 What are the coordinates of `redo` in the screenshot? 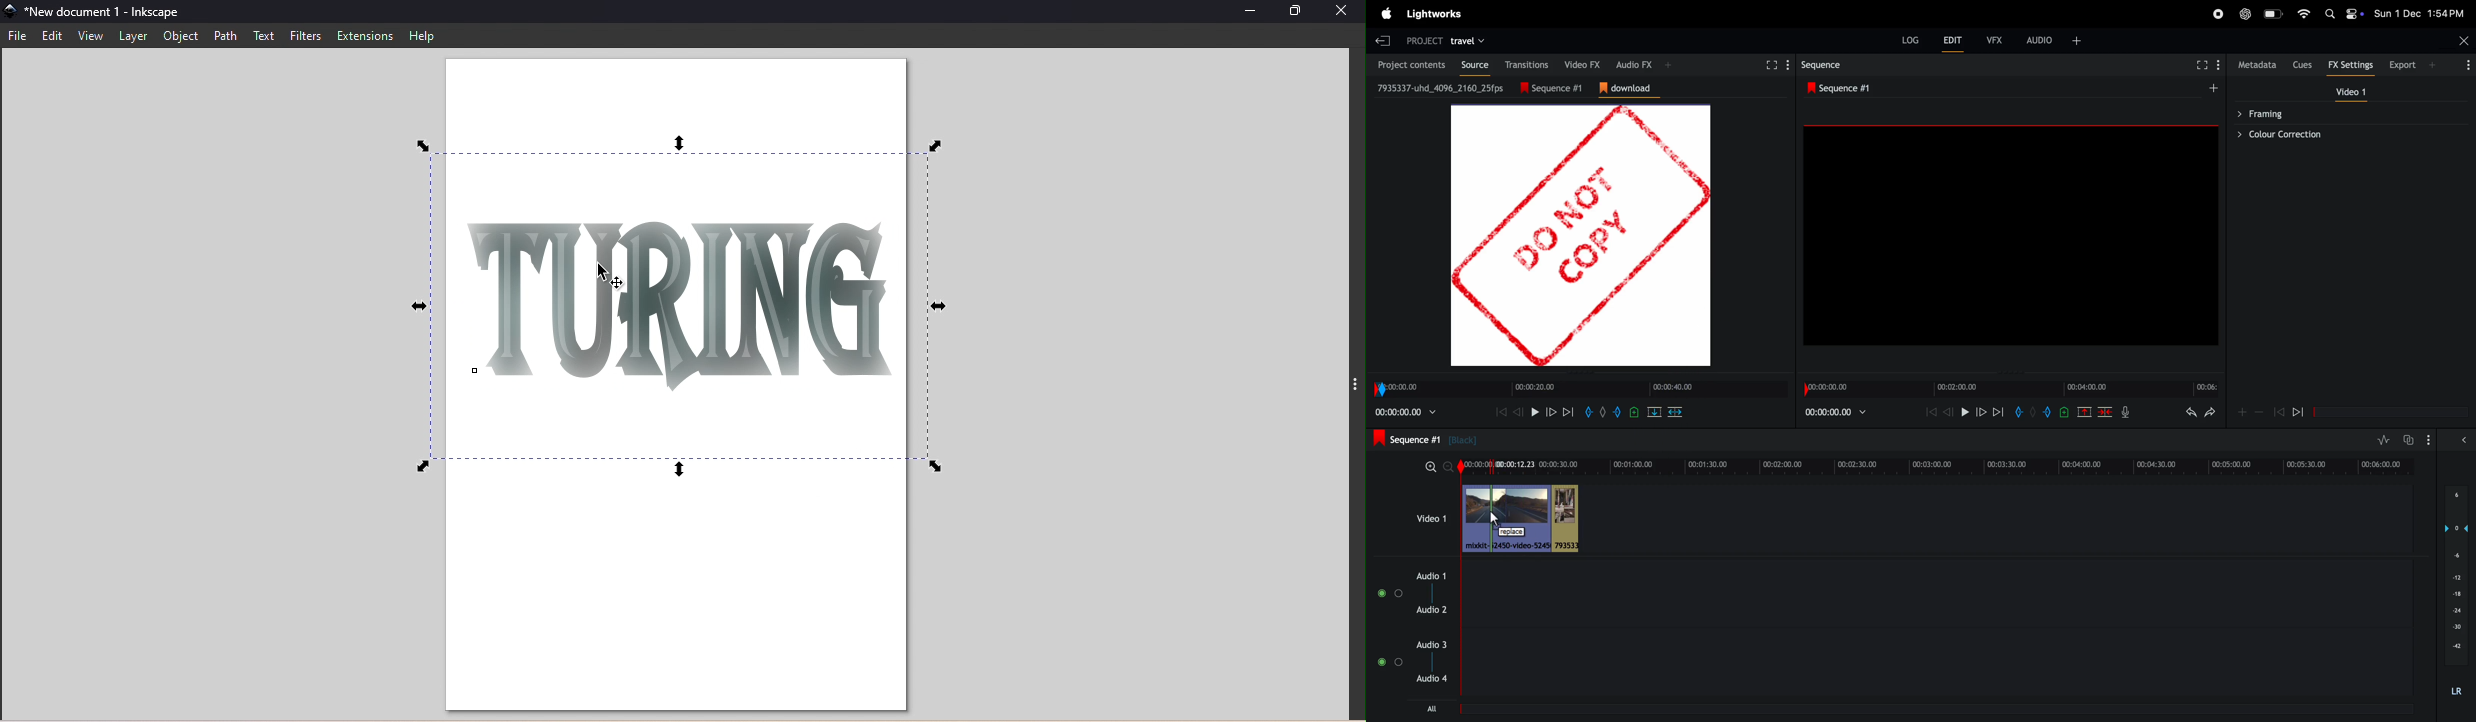 It's located at (2210, 412).